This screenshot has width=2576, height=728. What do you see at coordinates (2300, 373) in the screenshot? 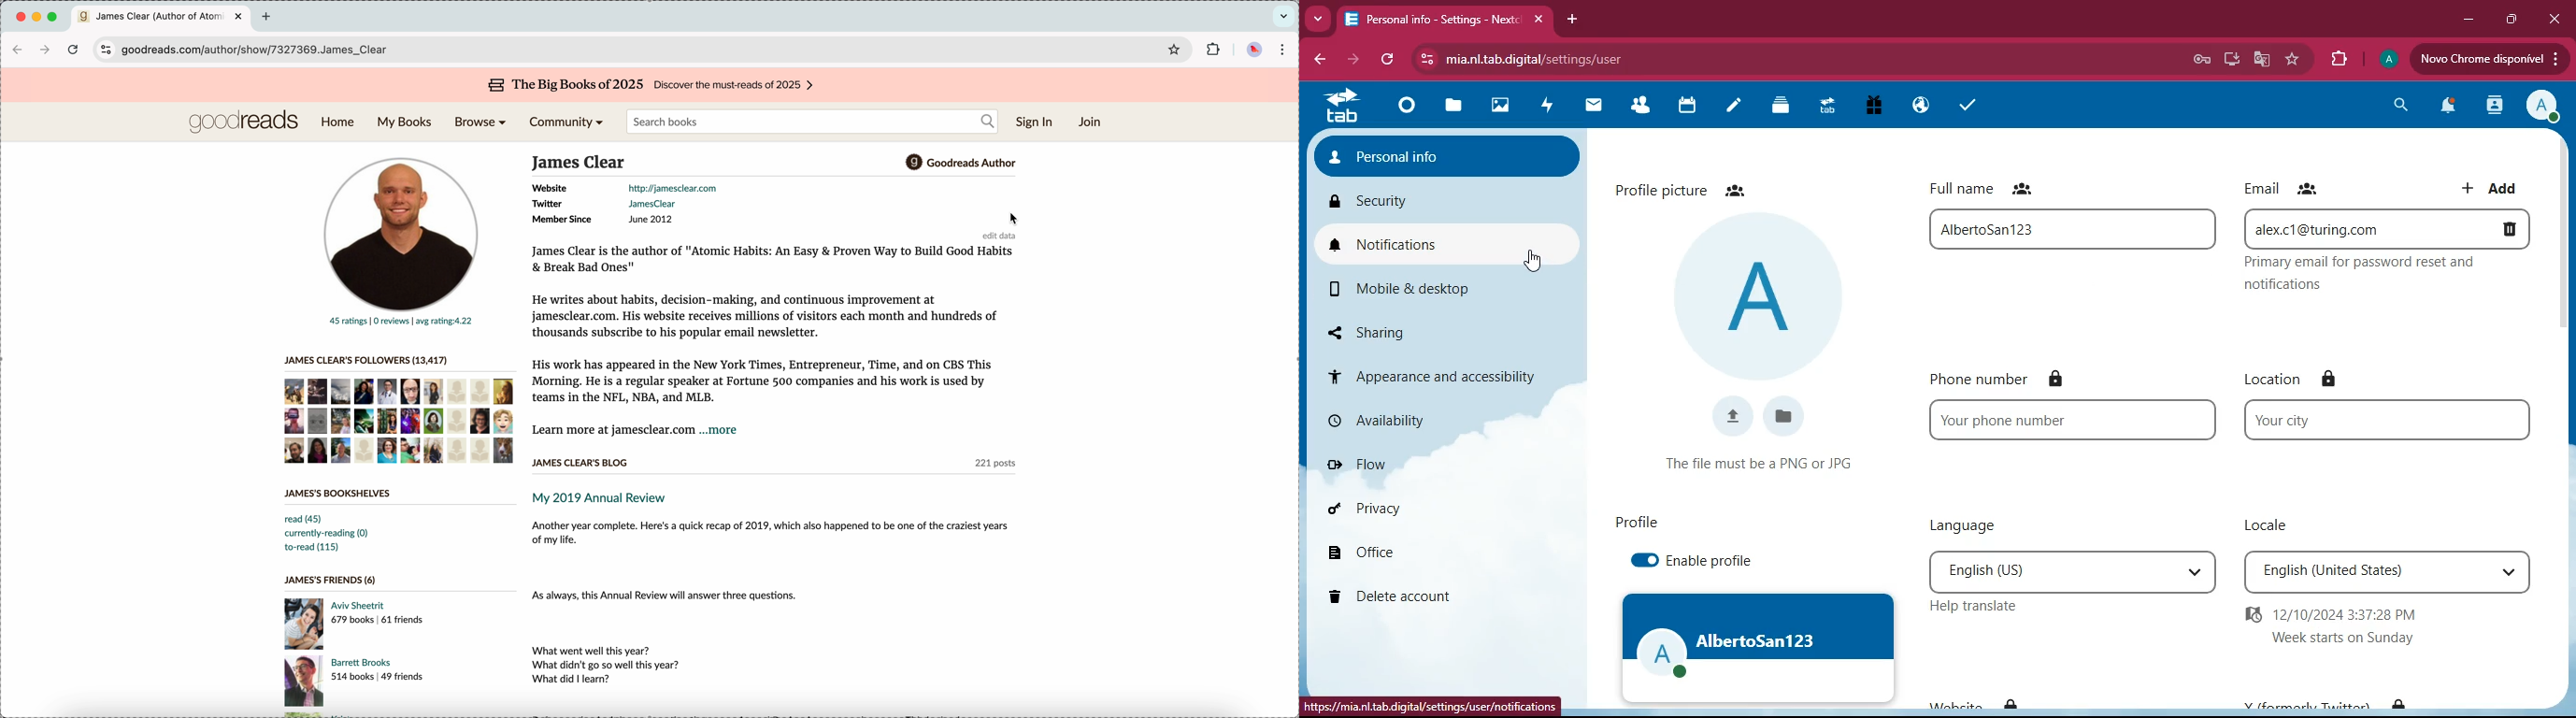
I see `location` at bounding box center [2300, 373].